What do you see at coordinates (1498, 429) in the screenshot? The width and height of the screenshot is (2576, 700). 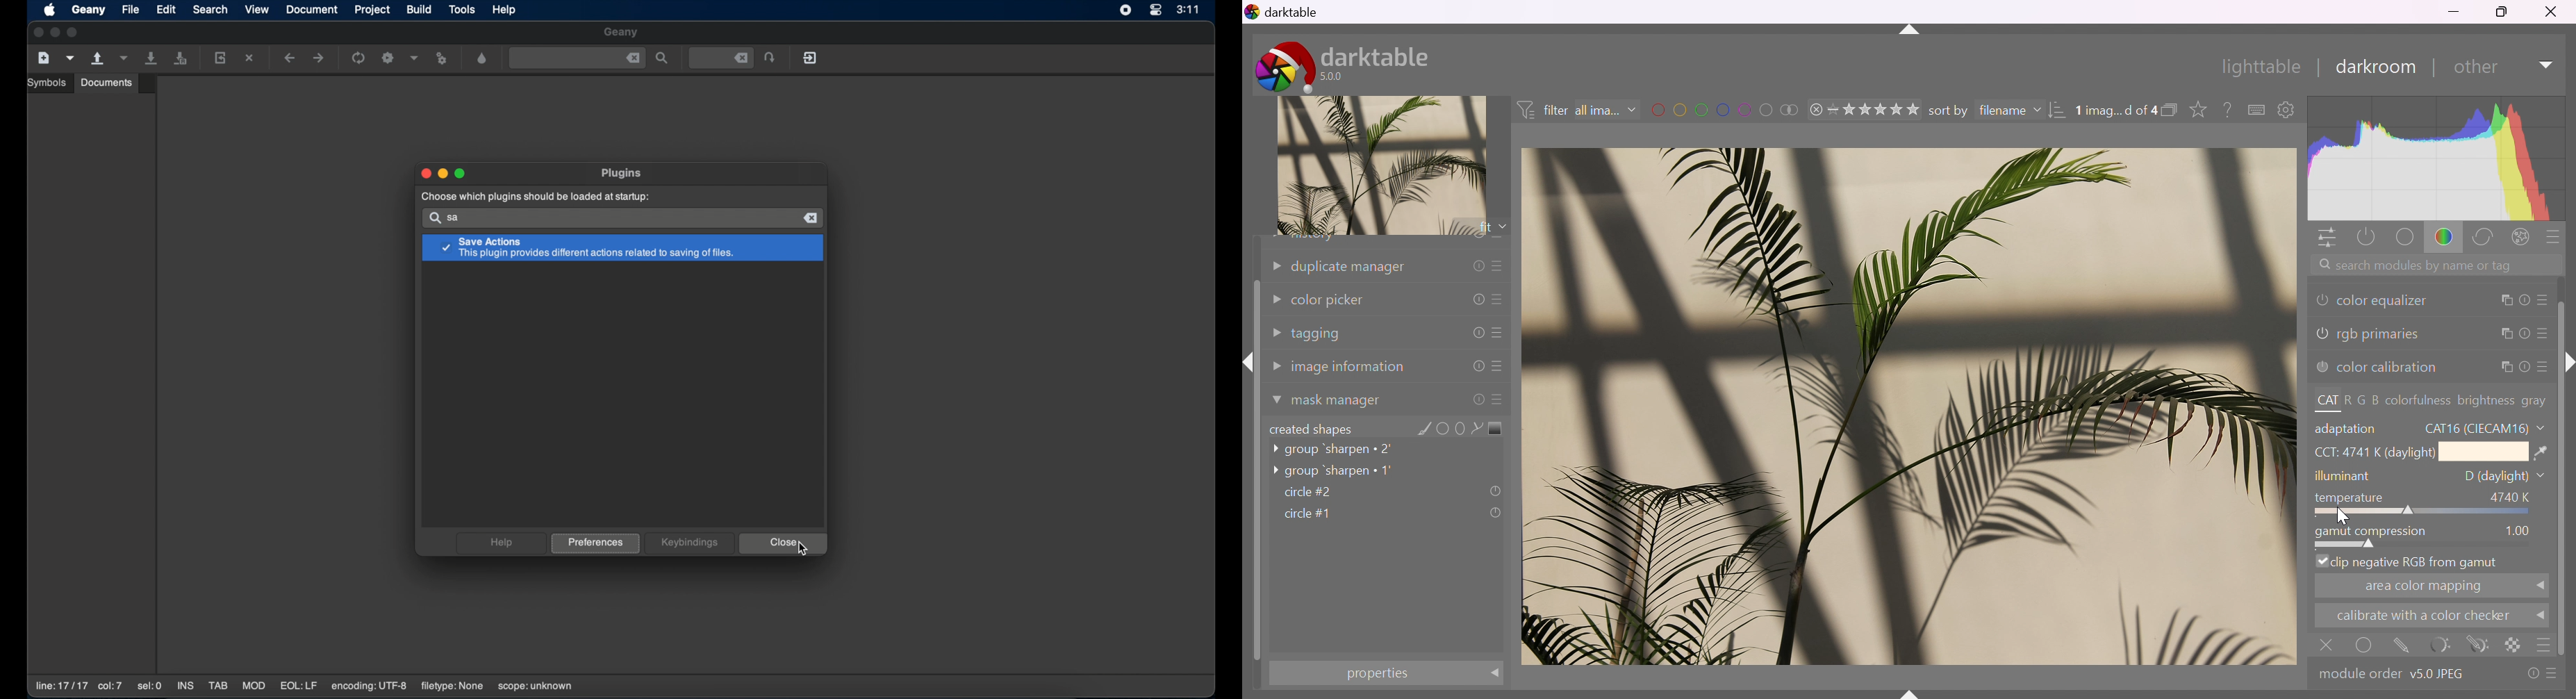 I see `add gradient` at bounding box center [1498, 429].